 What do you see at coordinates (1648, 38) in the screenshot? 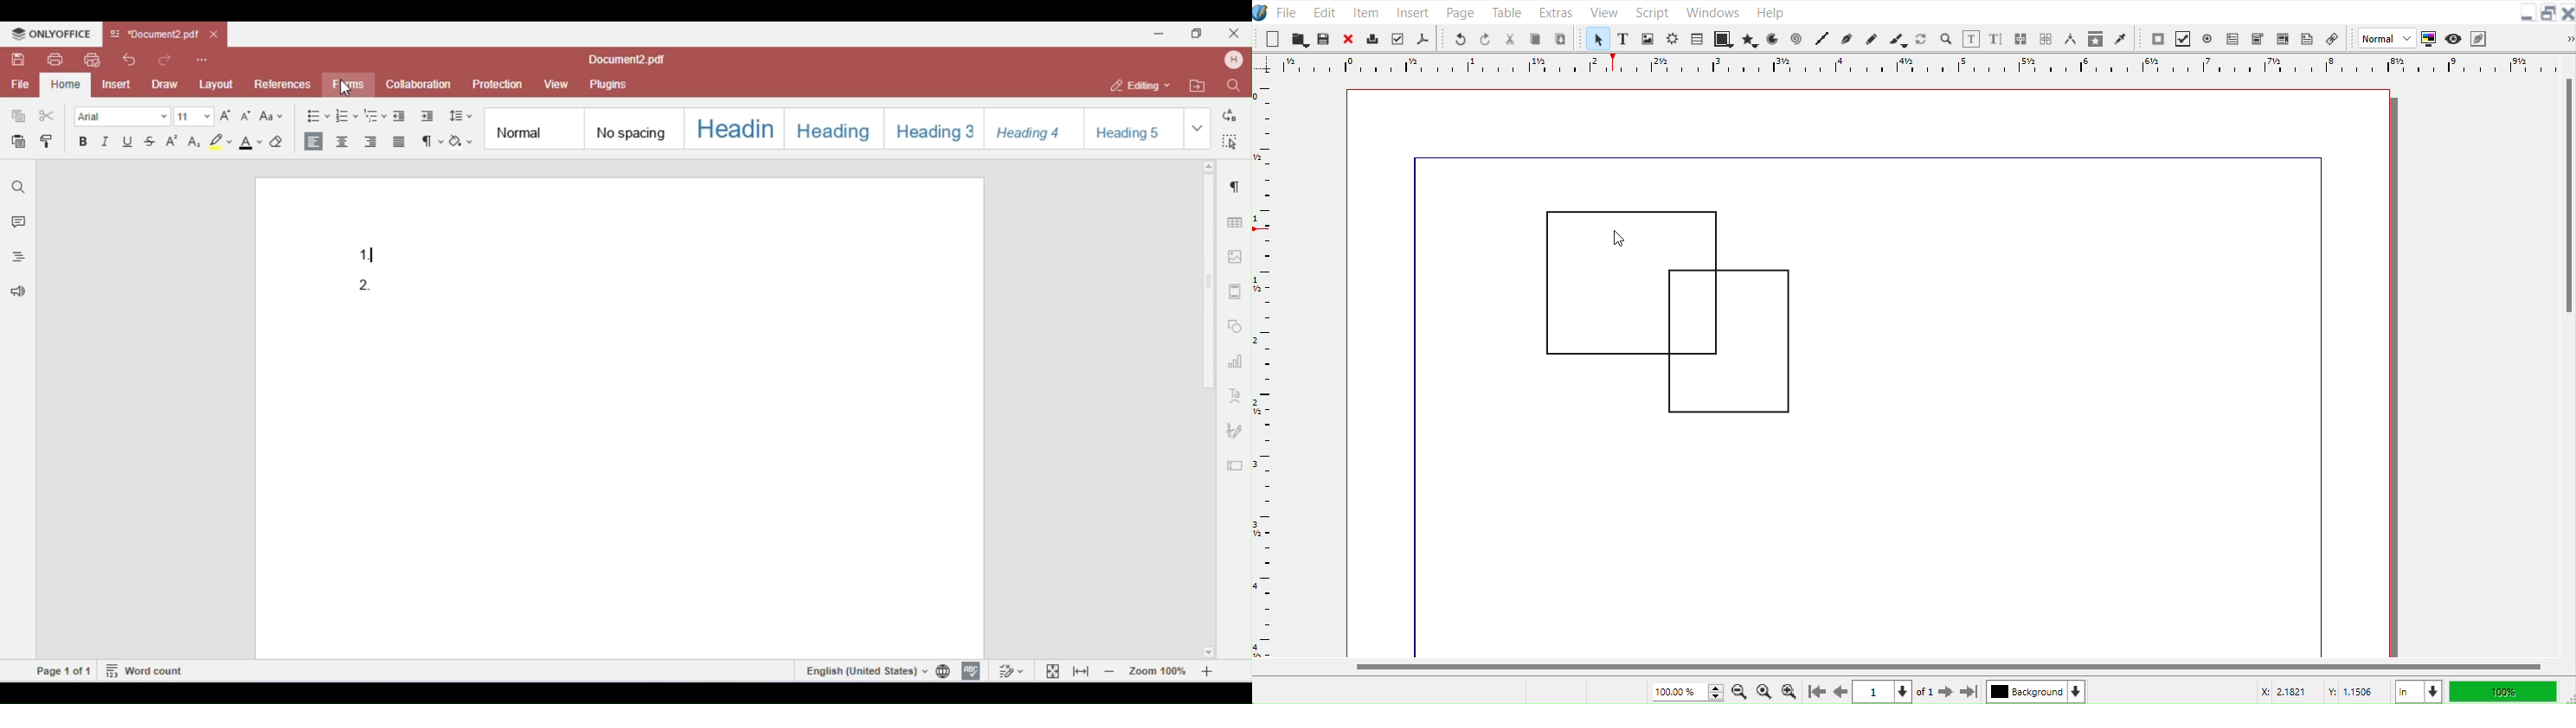
I see `Image Frame` at bounding box center [1648, 38].